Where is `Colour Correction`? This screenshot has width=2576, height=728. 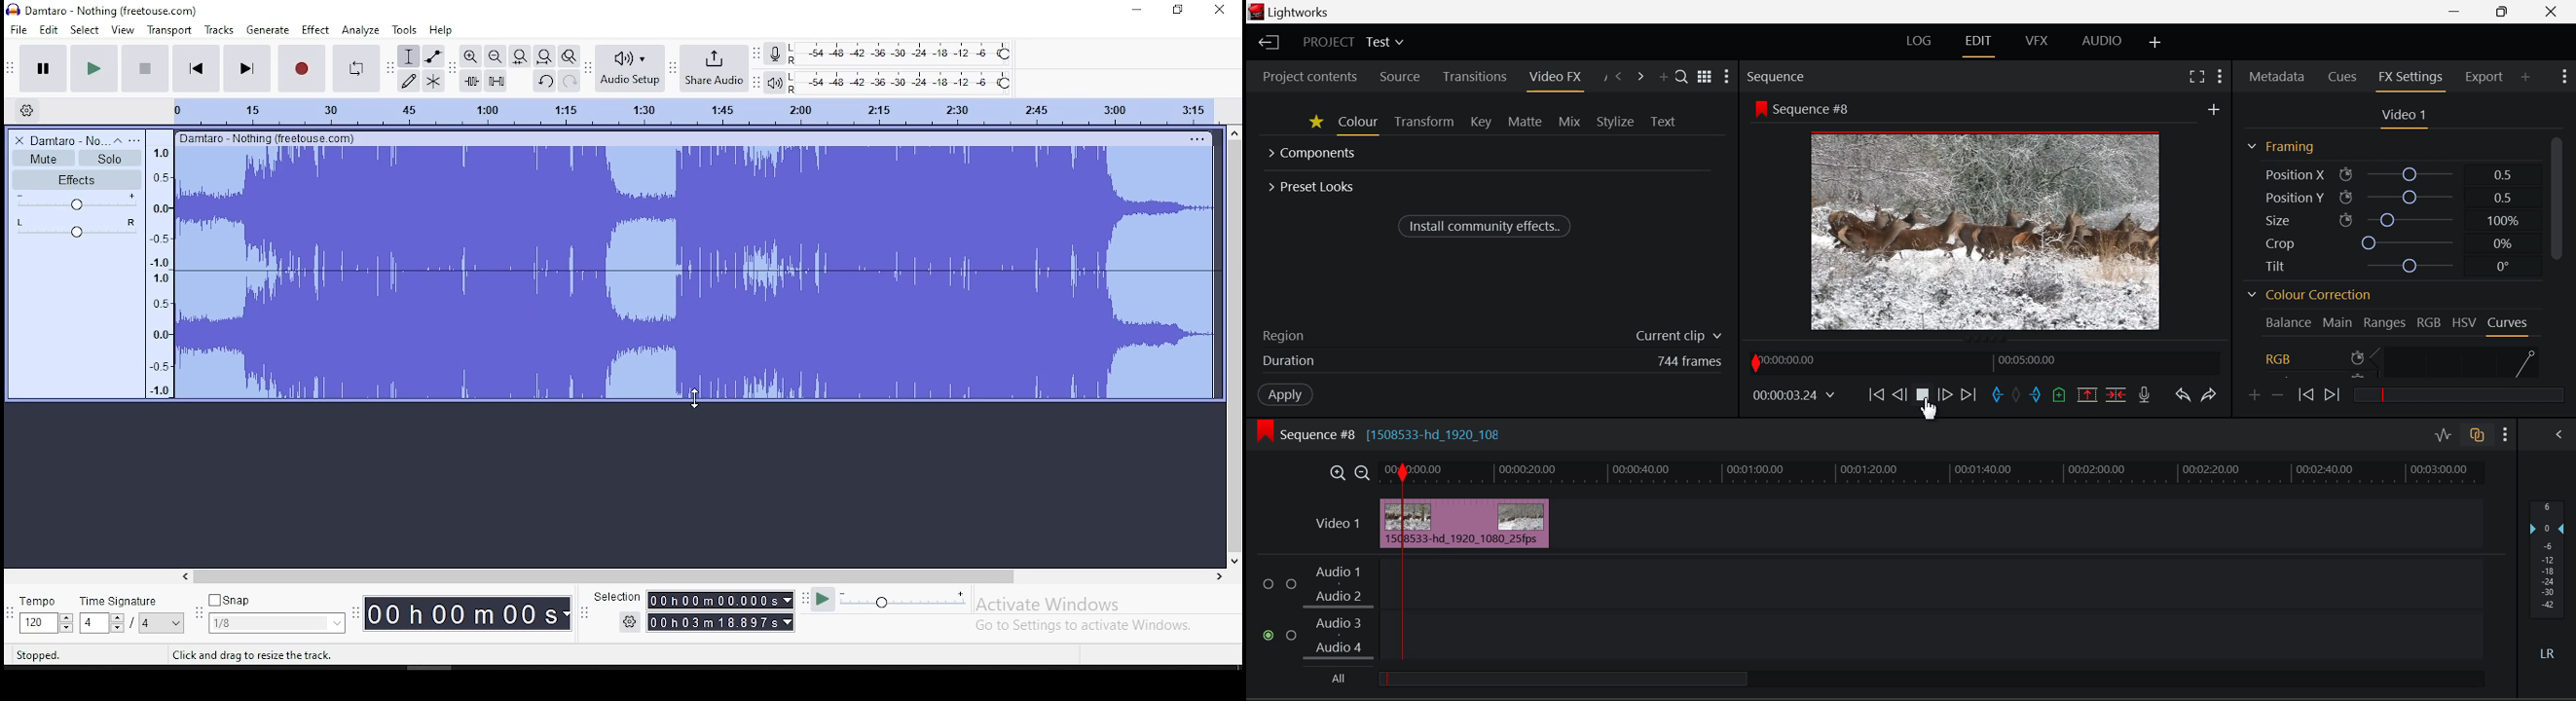
Colour Correction is located at coordinates (2307, 295).